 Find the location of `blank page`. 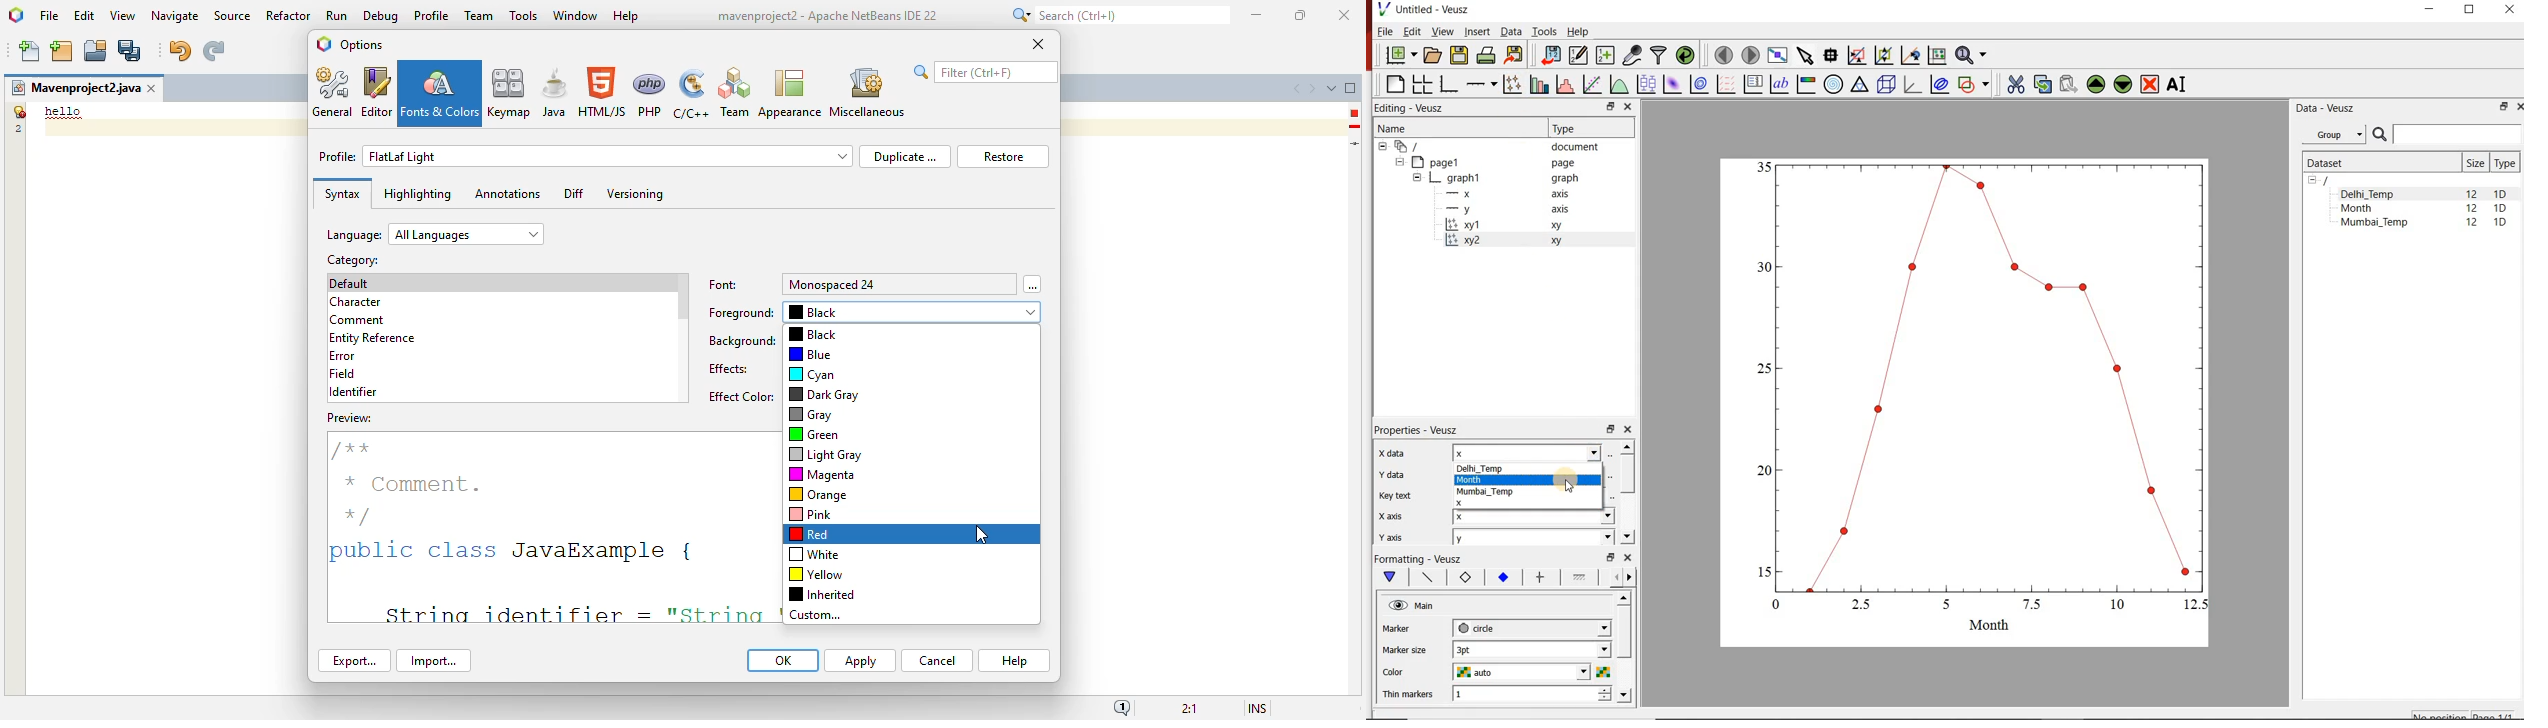

blank page is located at coordinates (1392, 84).